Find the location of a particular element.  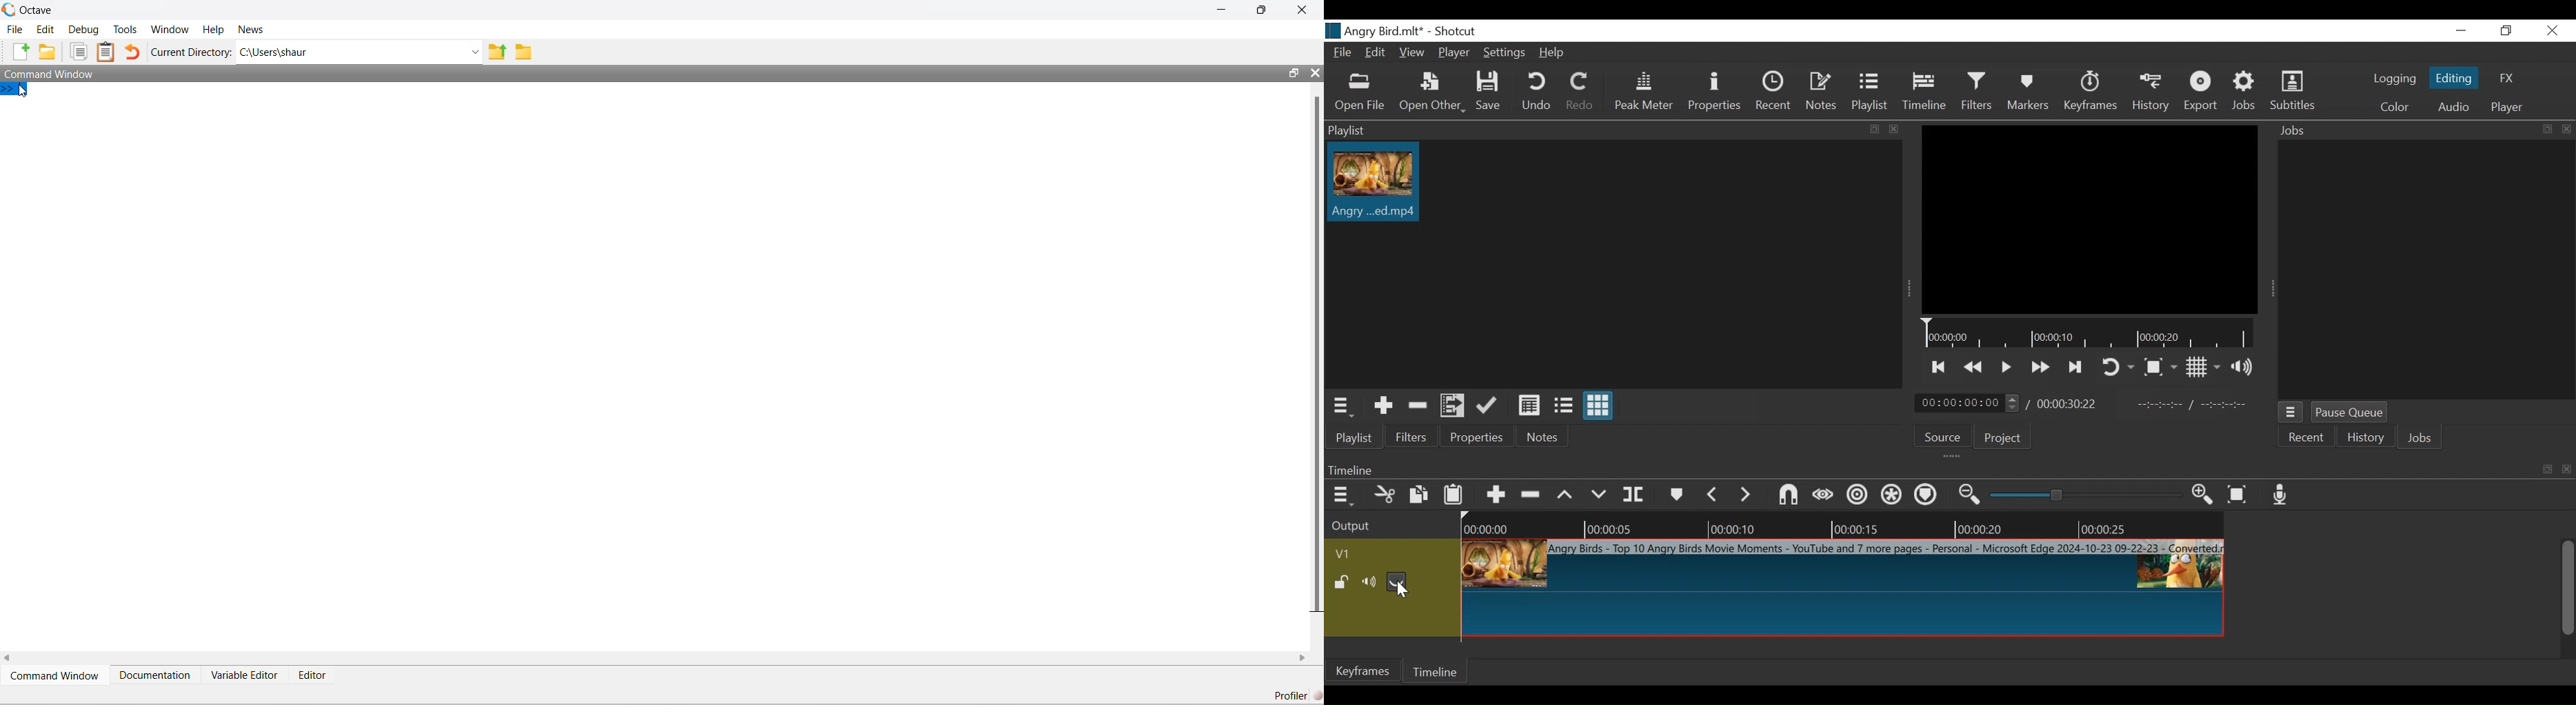

Show volume control is located at coordinates (2243, 366).